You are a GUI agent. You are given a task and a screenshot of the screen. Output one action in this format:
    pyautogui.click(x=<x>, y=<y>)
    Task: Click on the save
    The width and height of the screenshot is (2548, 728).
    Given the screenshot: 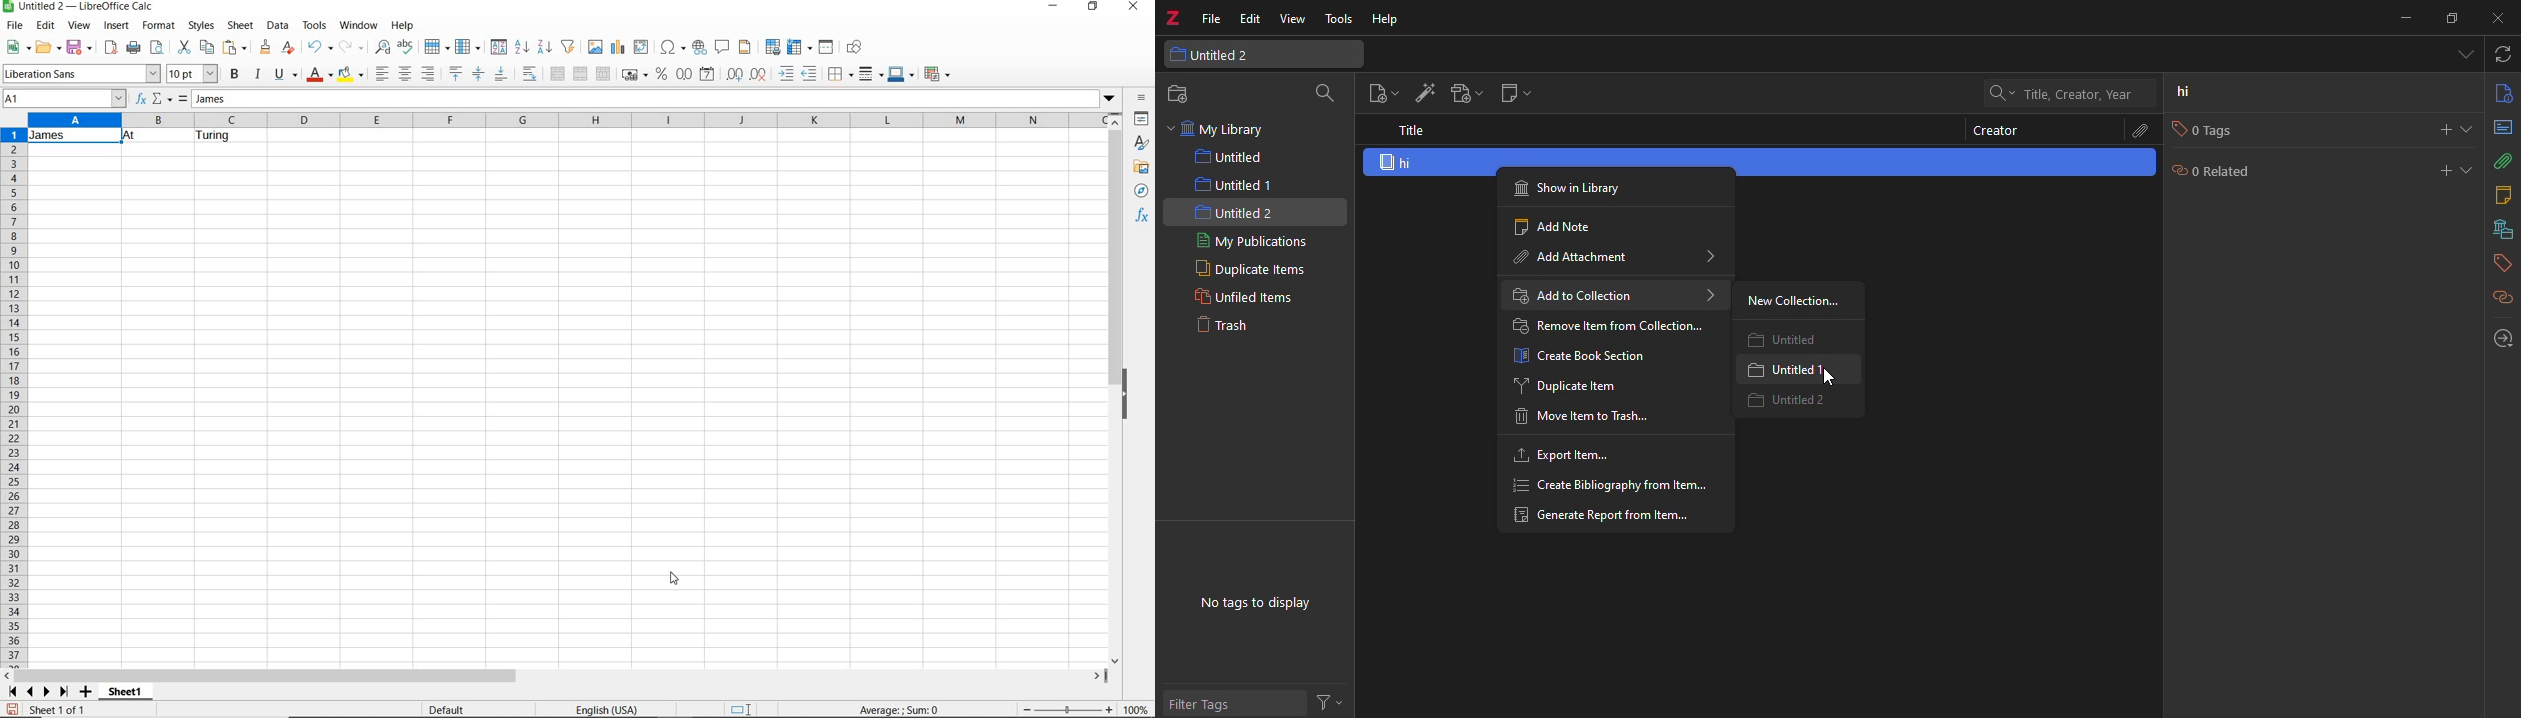 What is the action you would take?
    pyautogui.click(x=12, y=708)
    